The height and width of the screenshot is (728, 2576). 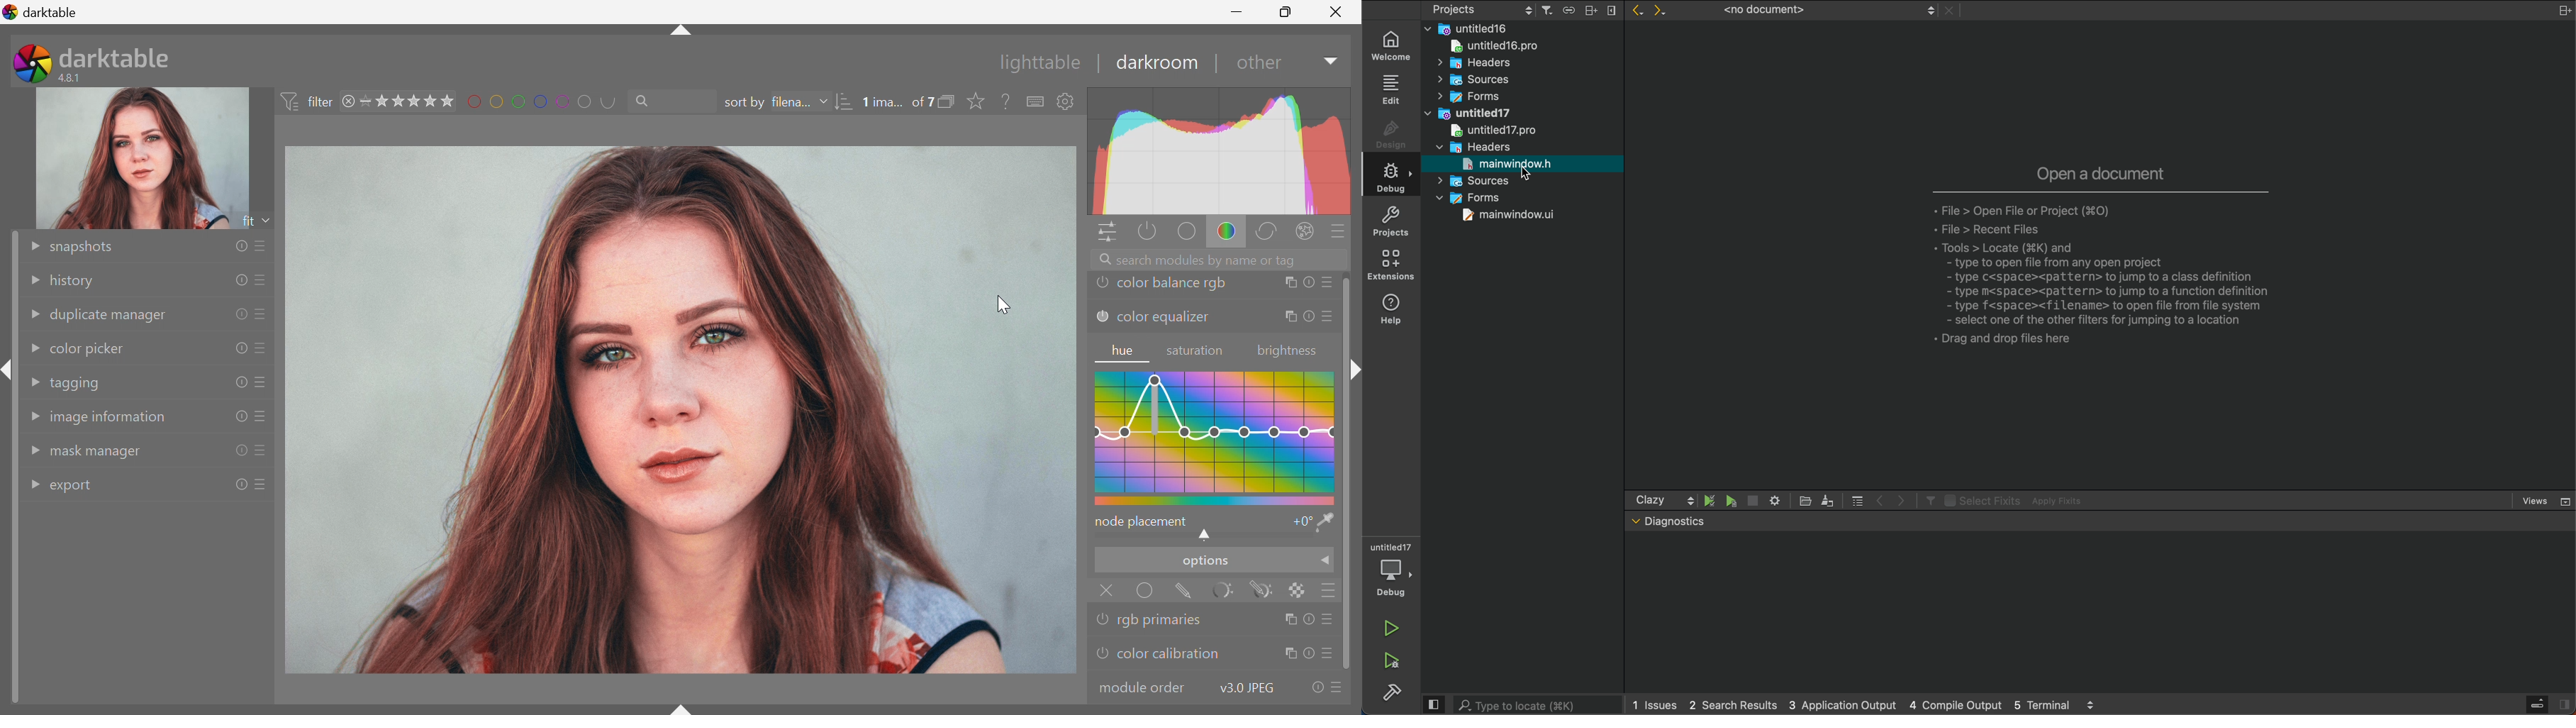 What do you see at coordinates (266, 483) in the screenshot?
I see `presets` at bounding box center [266, 483].